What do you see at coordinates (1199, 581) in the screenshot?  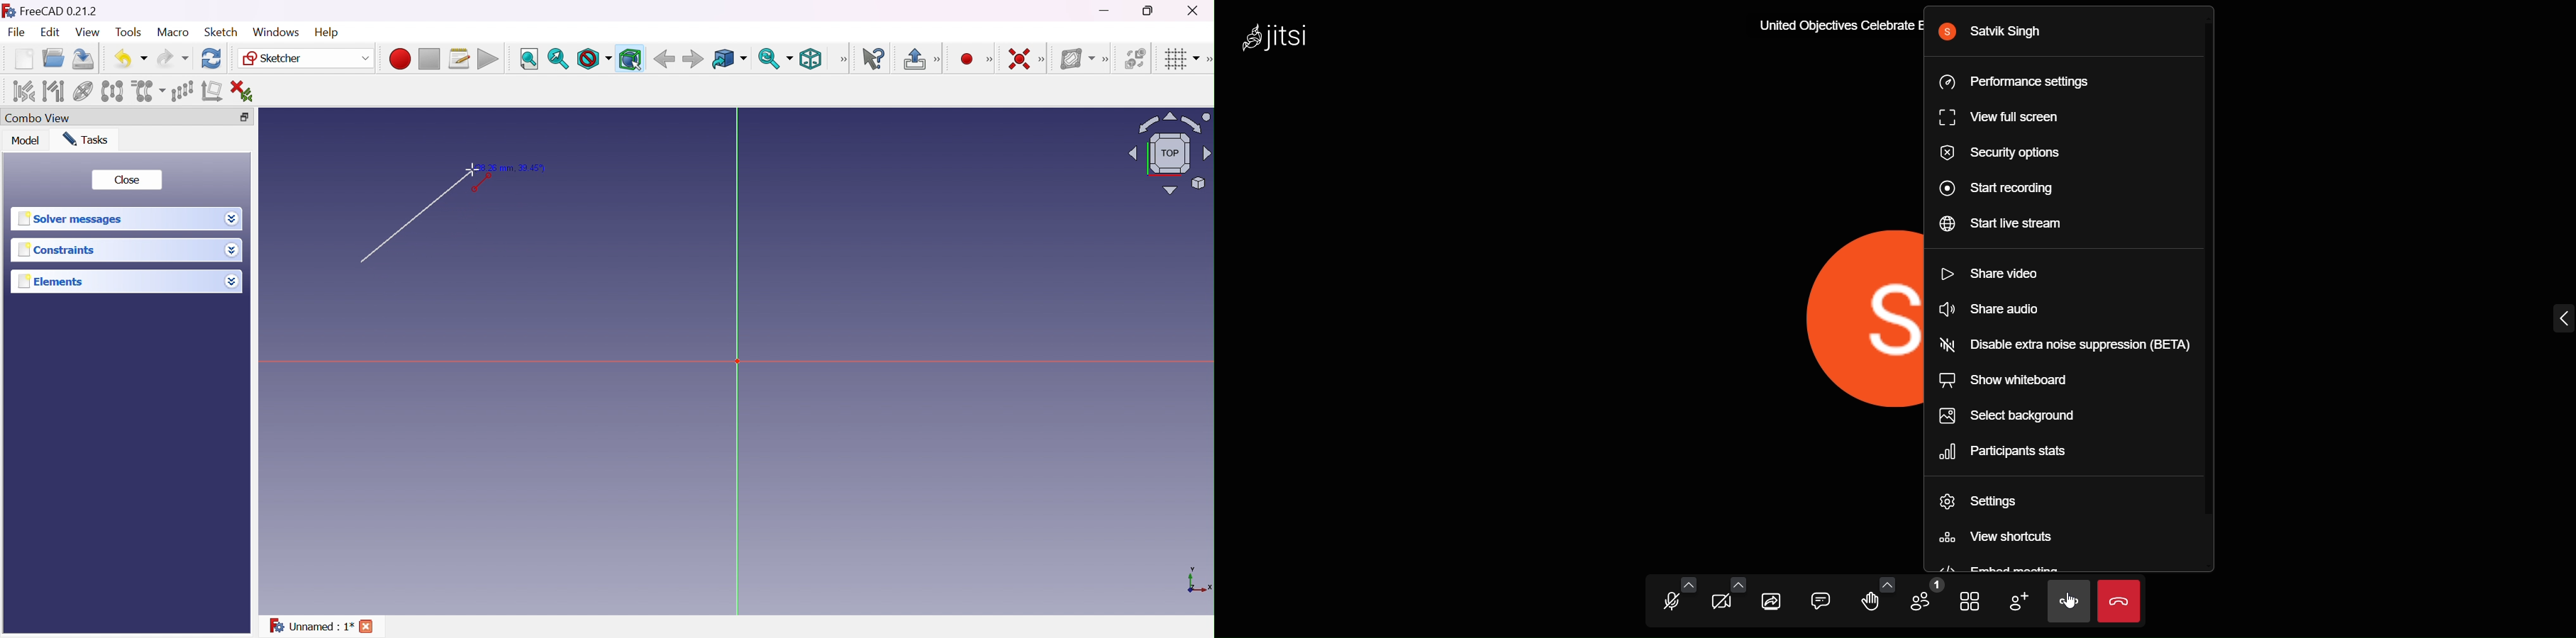 I see `x, y plane` at bounding box center [1199, 581].